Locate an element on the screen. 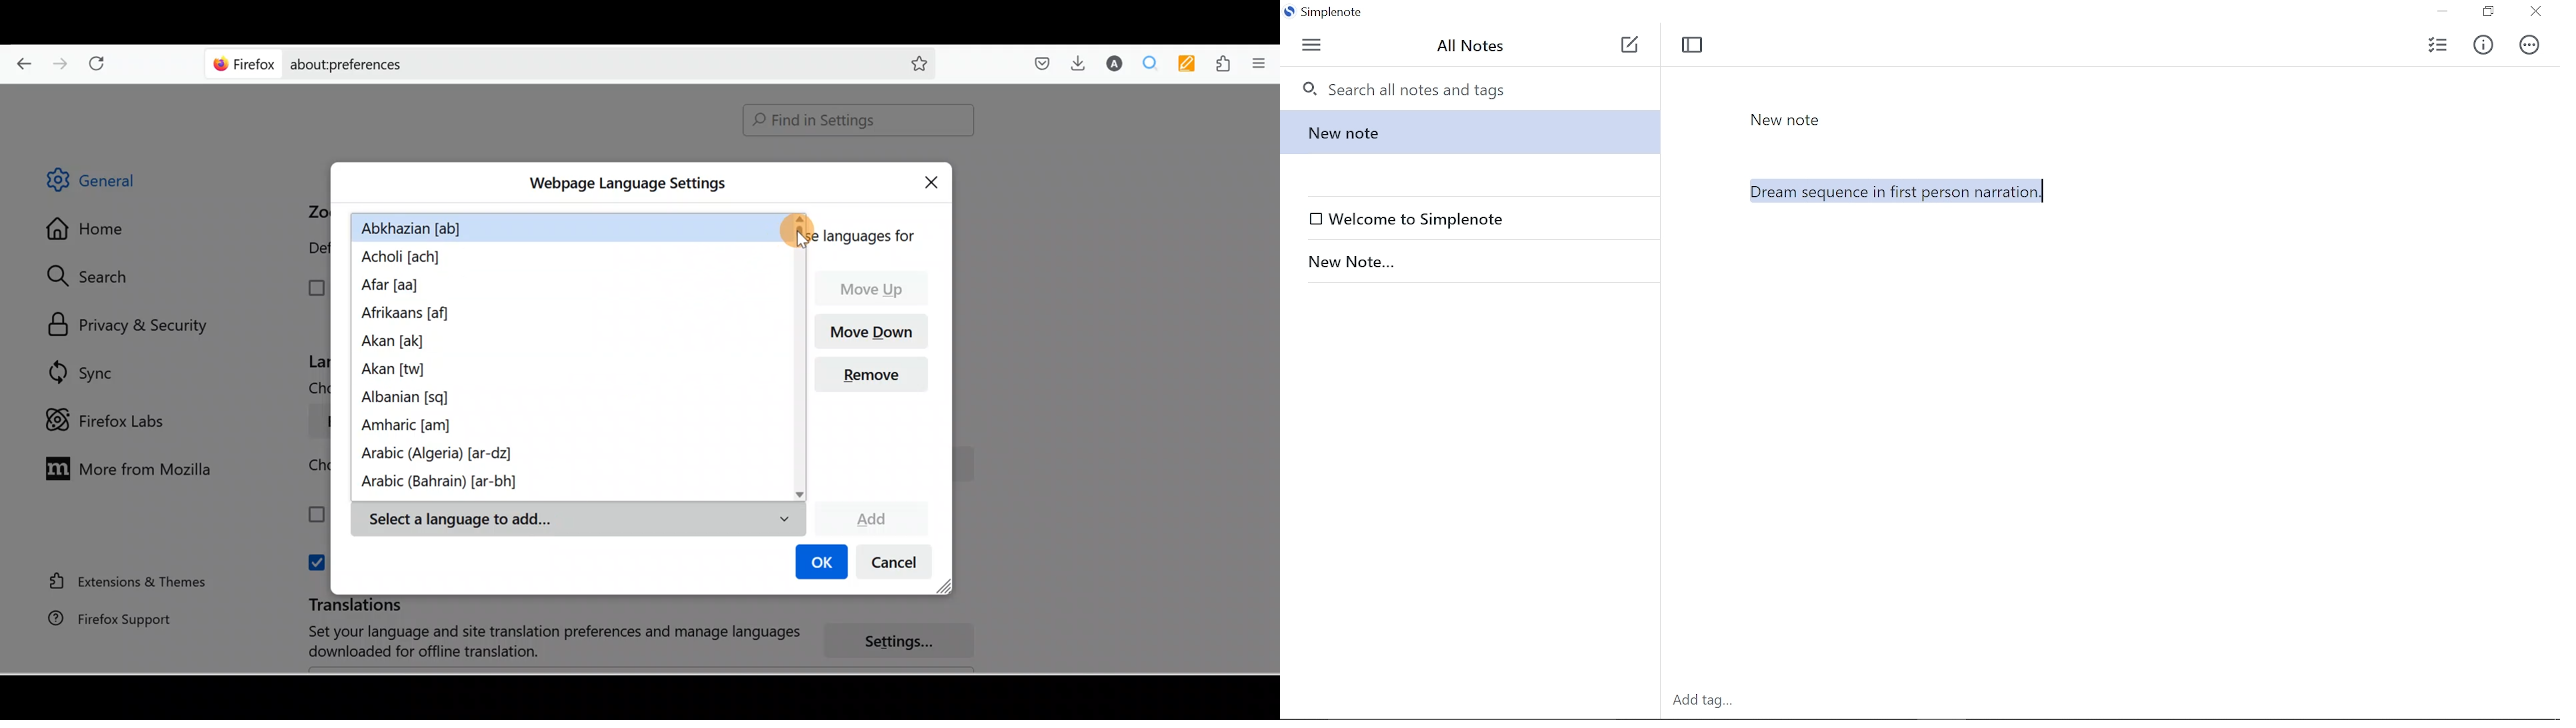 The height and width of the screenshot is (728, 2576). Reload current page is located at coordinates (101, 61).